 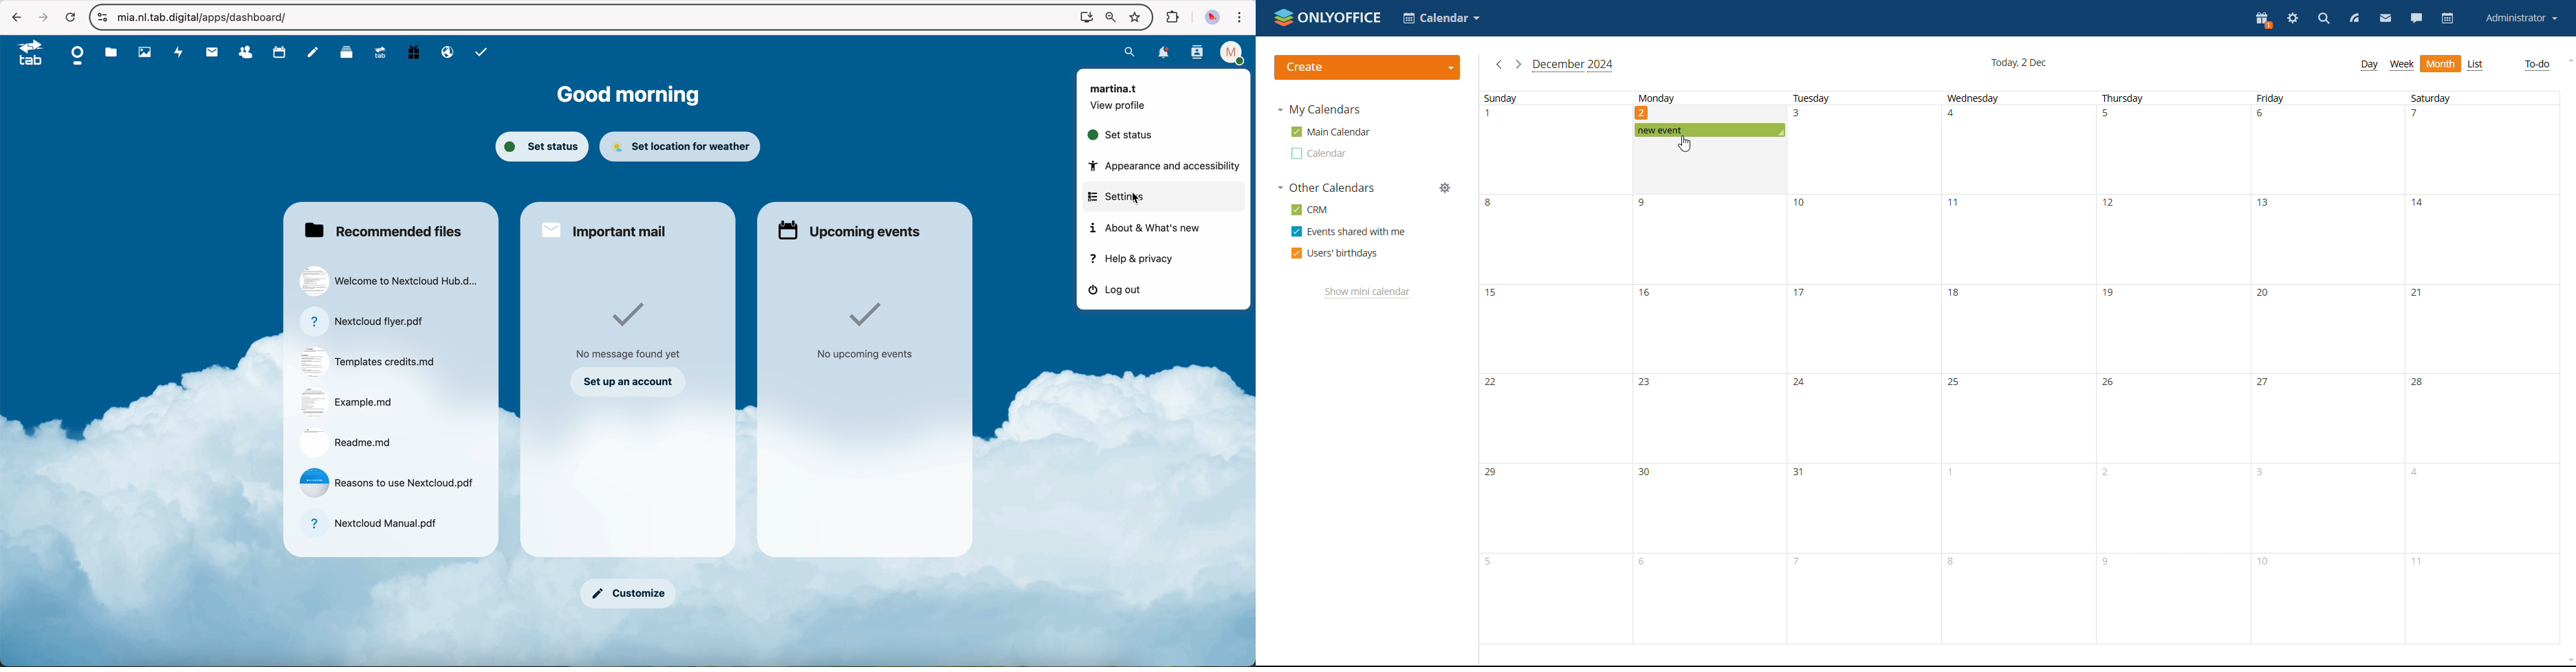 I want to click on tab logo, so click(x=26, y=54).